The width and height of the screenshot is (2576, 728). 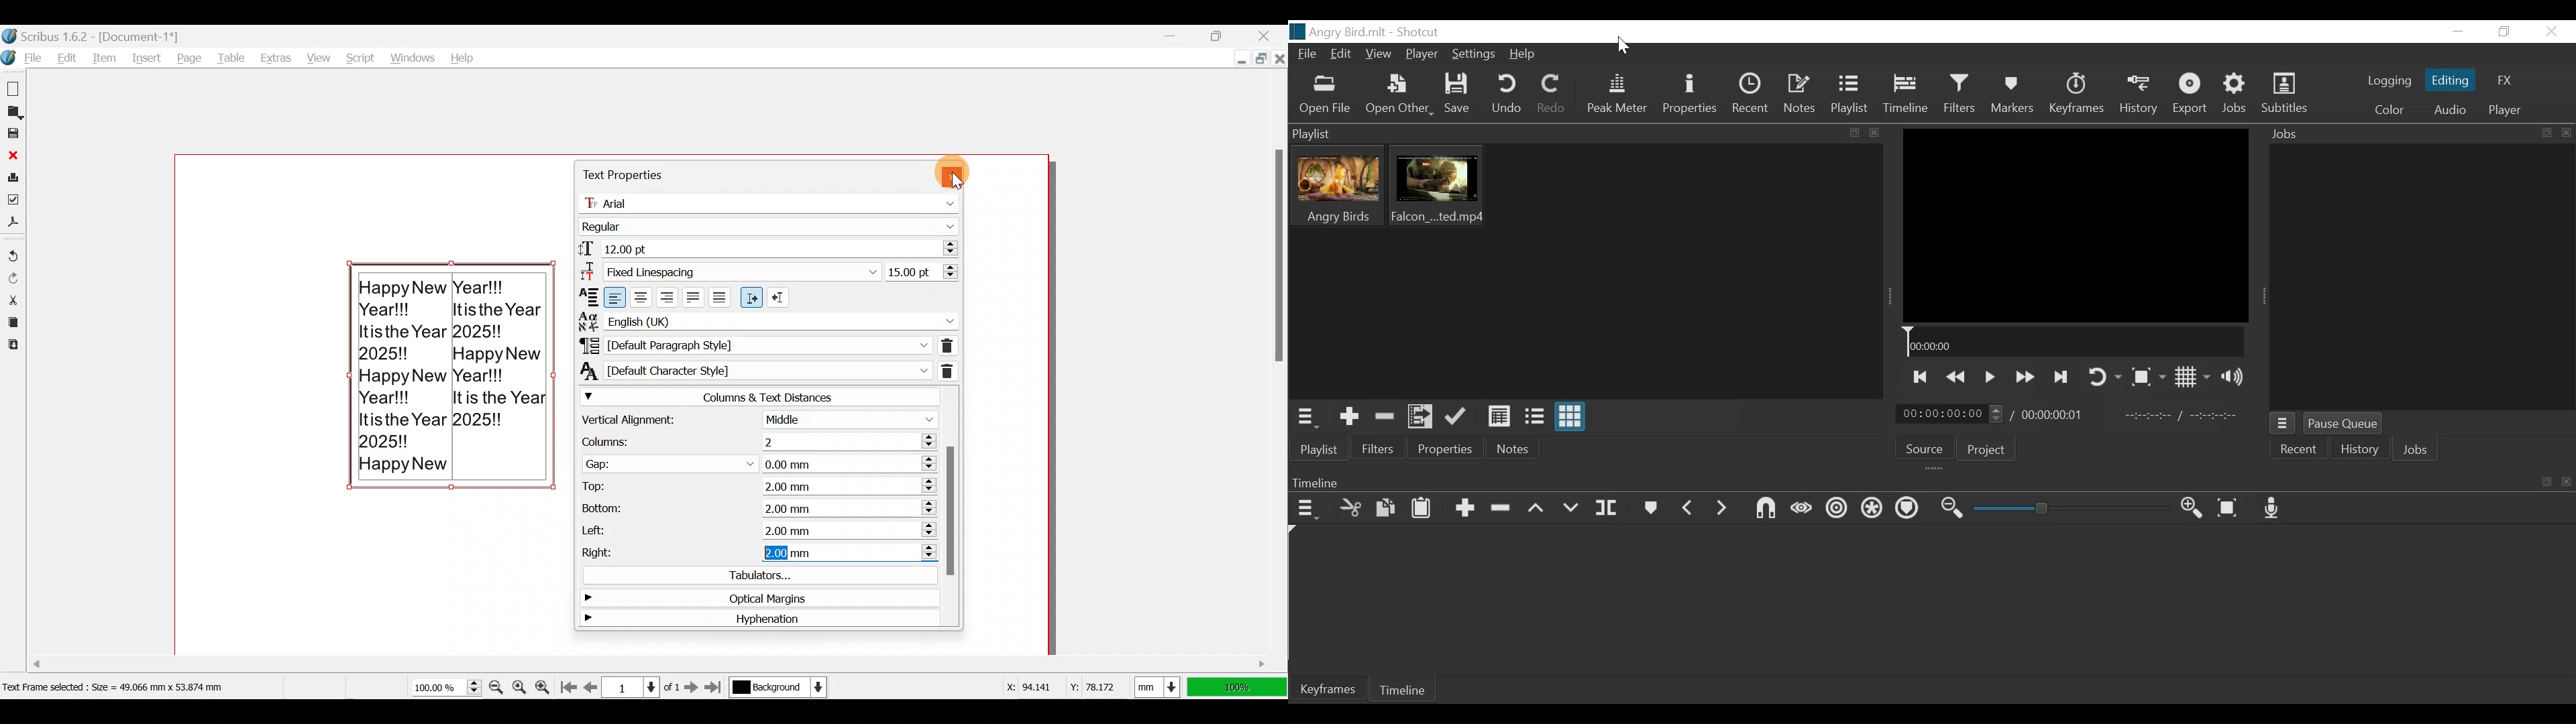 What do you see at coordinates (568, 684) in the screenshot?
I see `Go to first page` at bounding box center [568, 684].